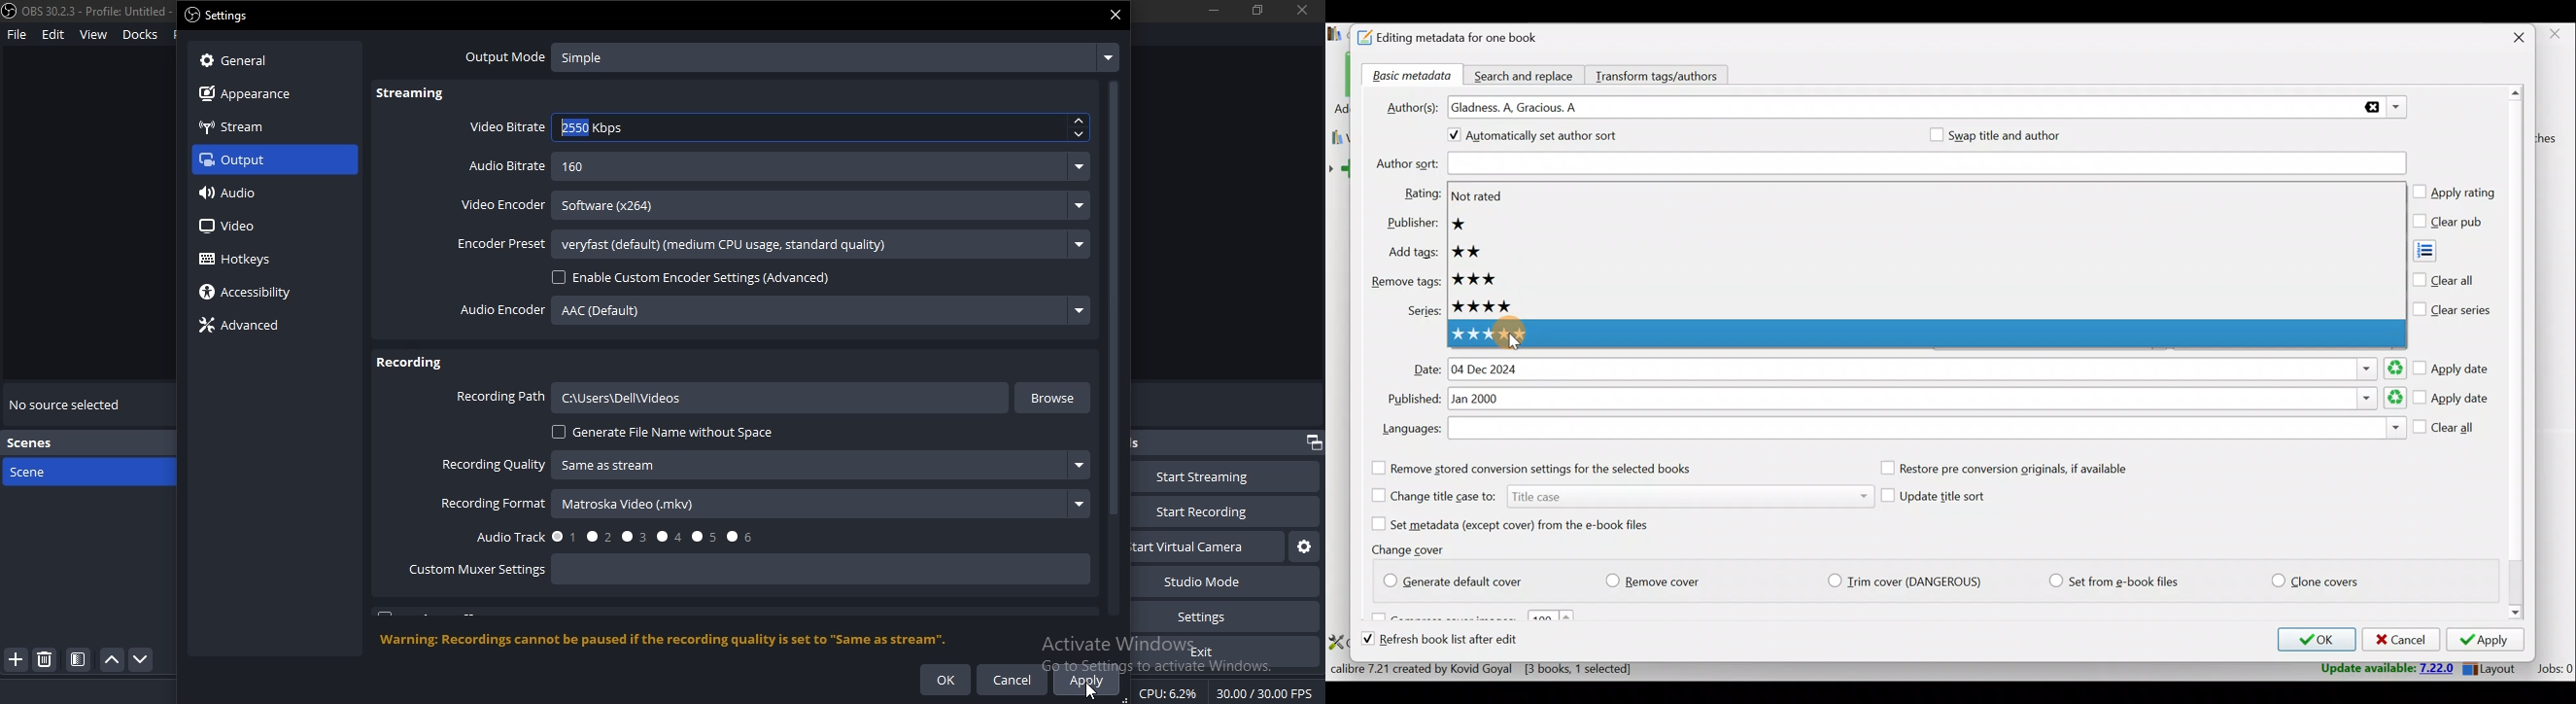  I want to click on 2500 Kbps., so click(811, 126).